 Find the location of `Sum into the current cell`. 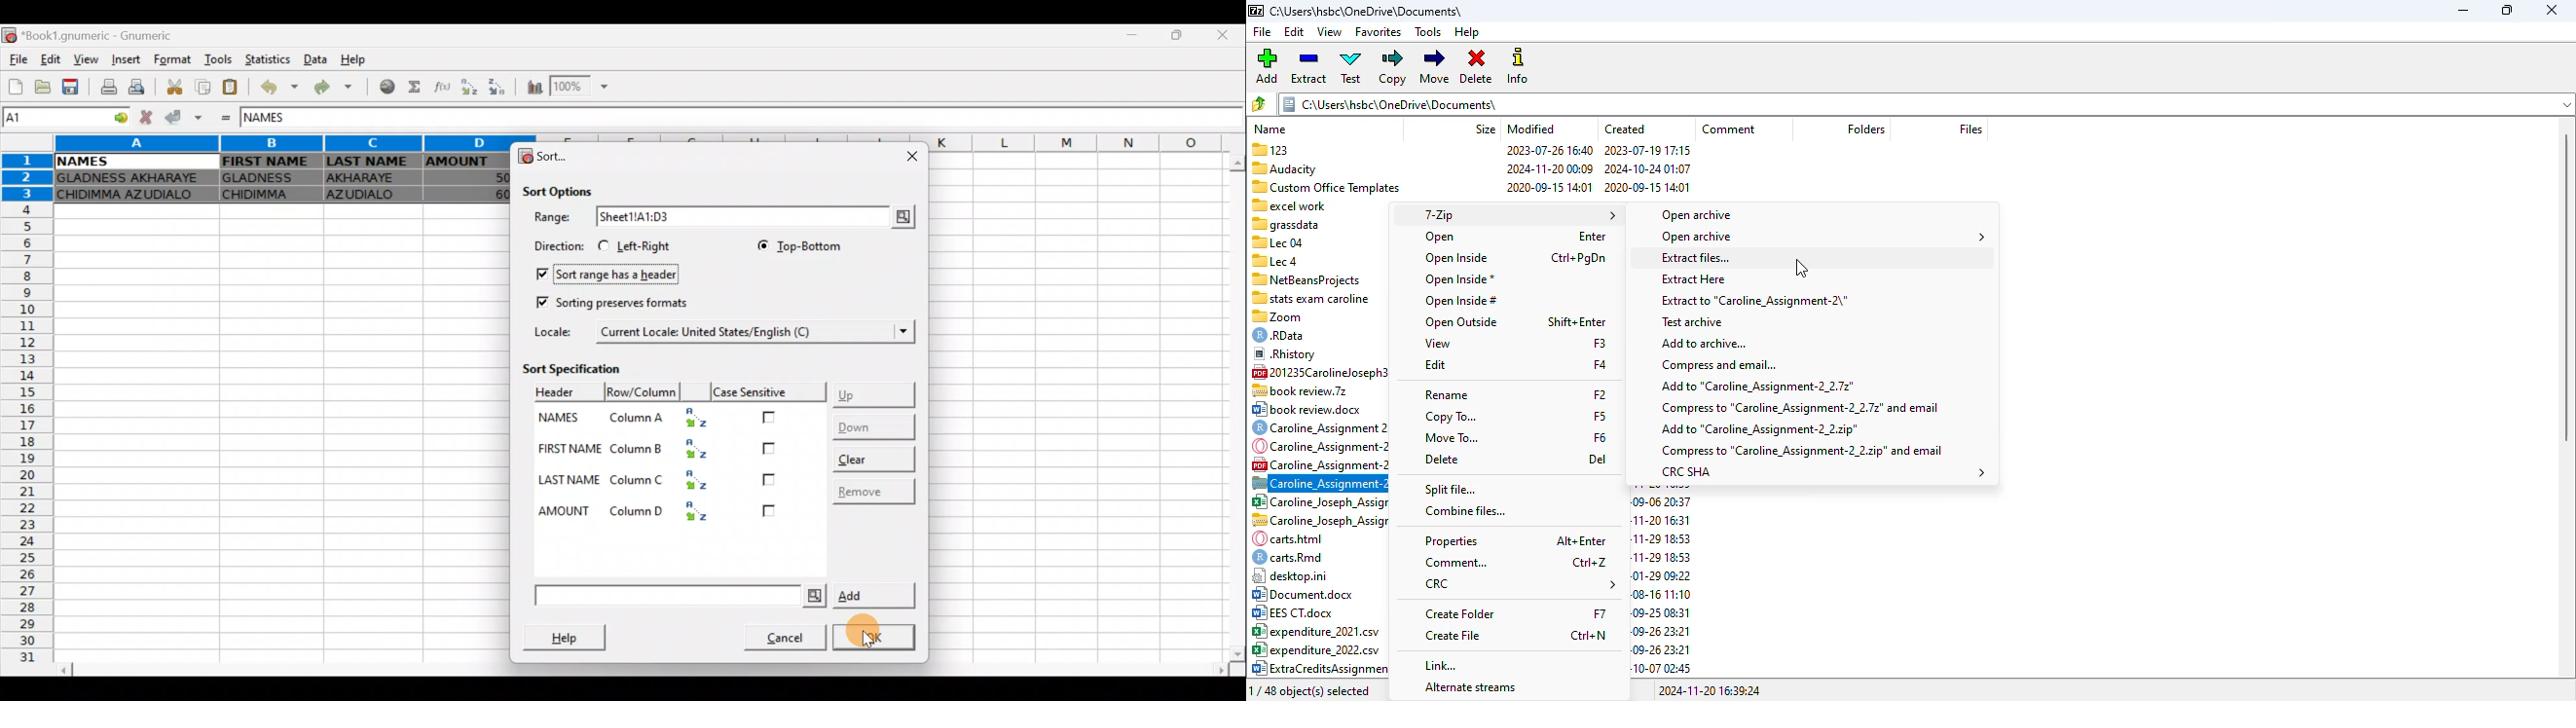

Sum into the current cell is located at coordinates (416, 88).